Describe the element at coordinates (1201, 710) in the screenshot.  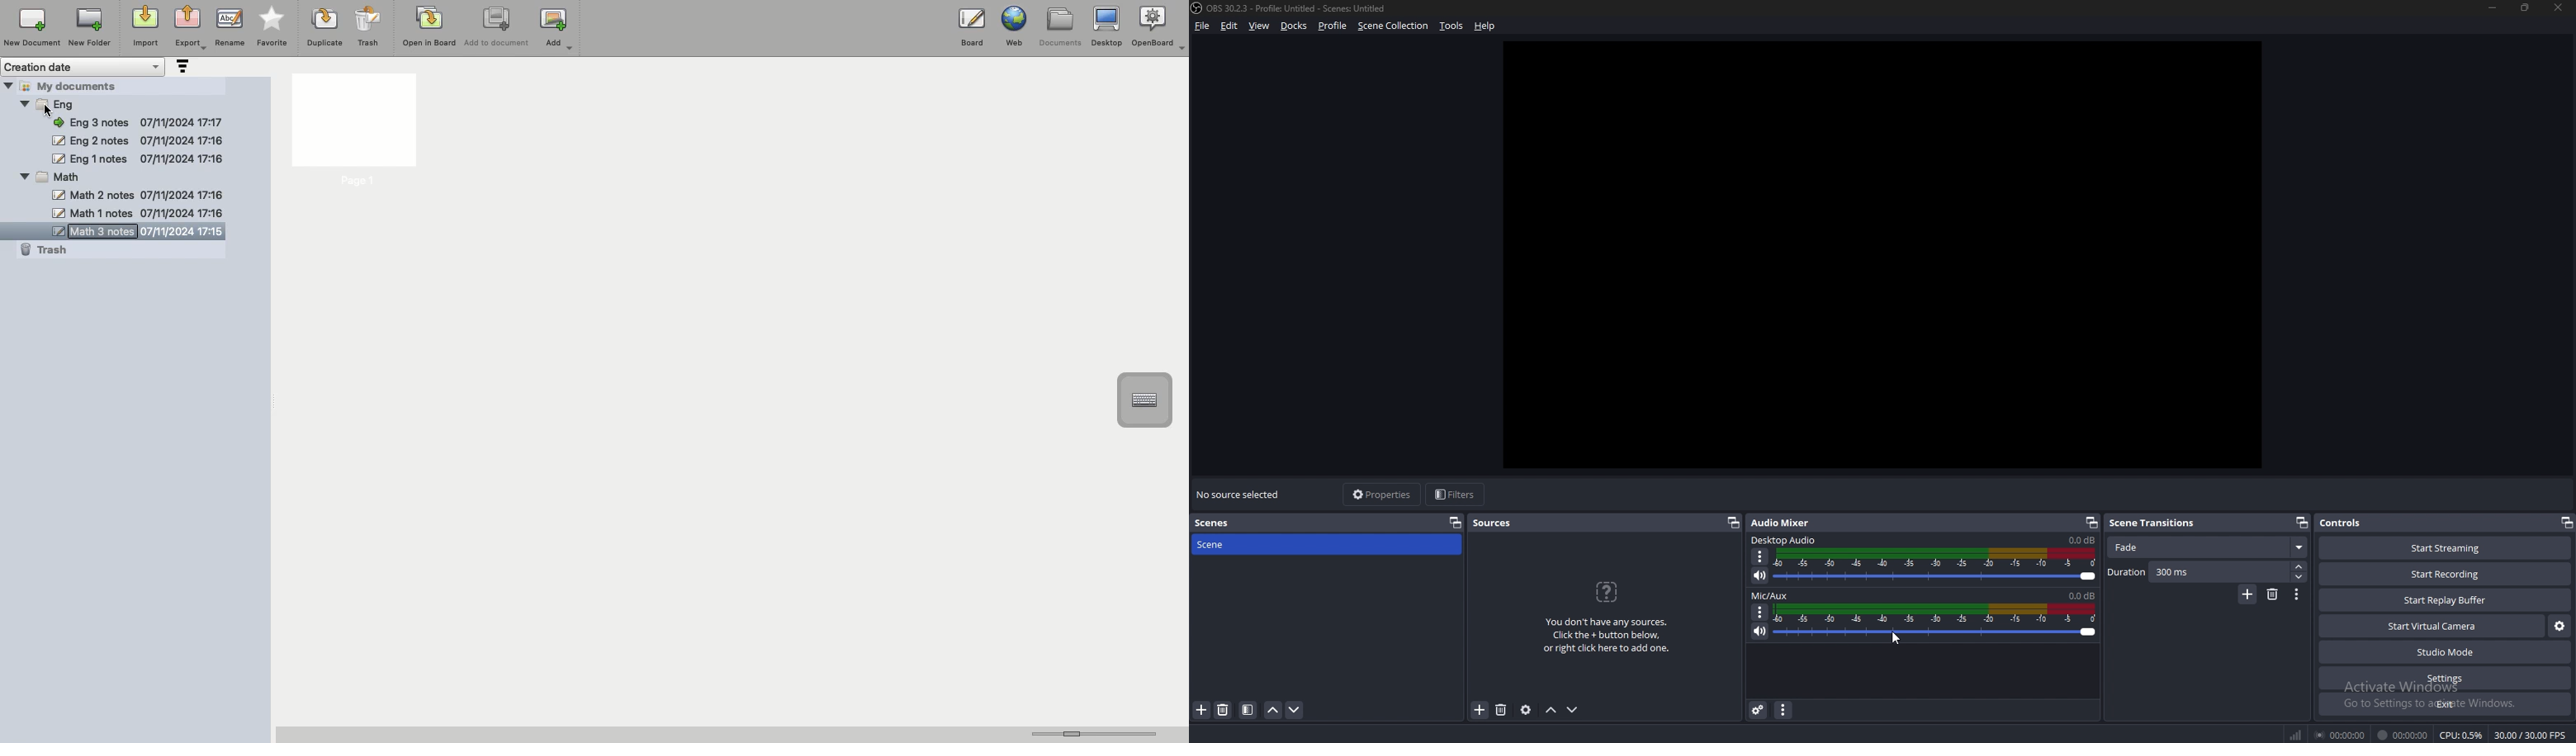
I see `add scene` at that location.